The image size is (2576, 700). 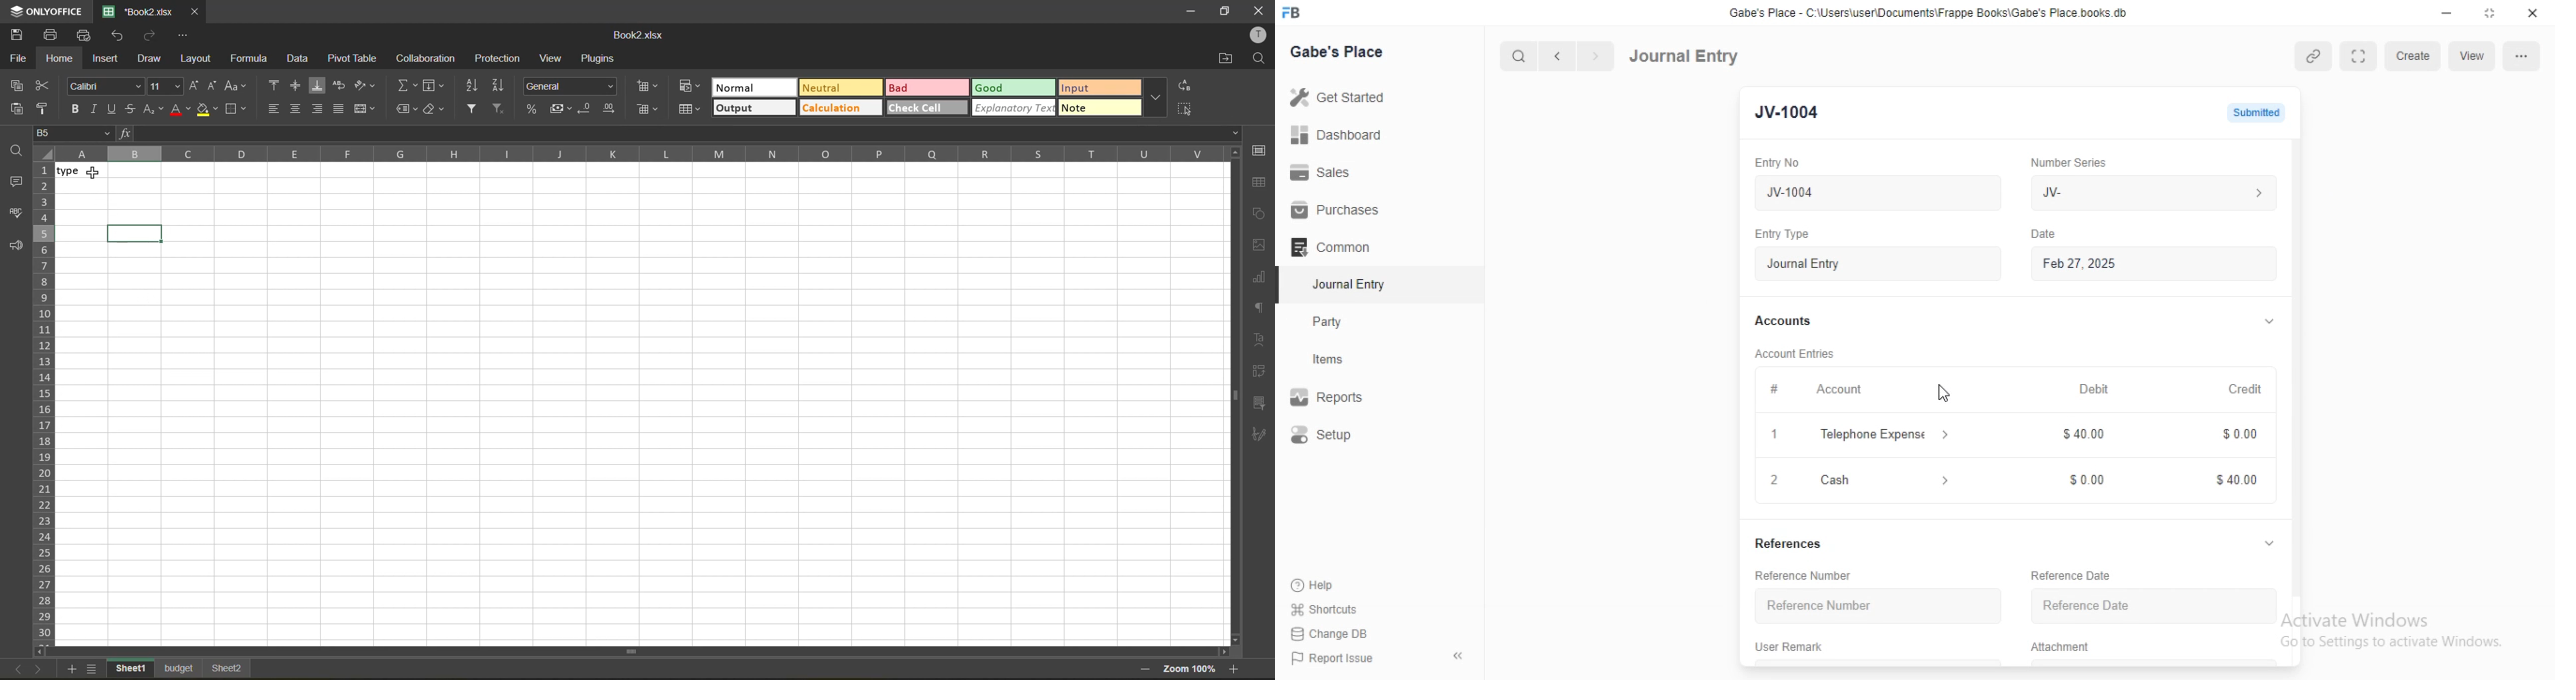 What do you see at coordinates (2358, 56) in the screenshot?
I see `Full width toggle` at bounding box center [2358, 56].